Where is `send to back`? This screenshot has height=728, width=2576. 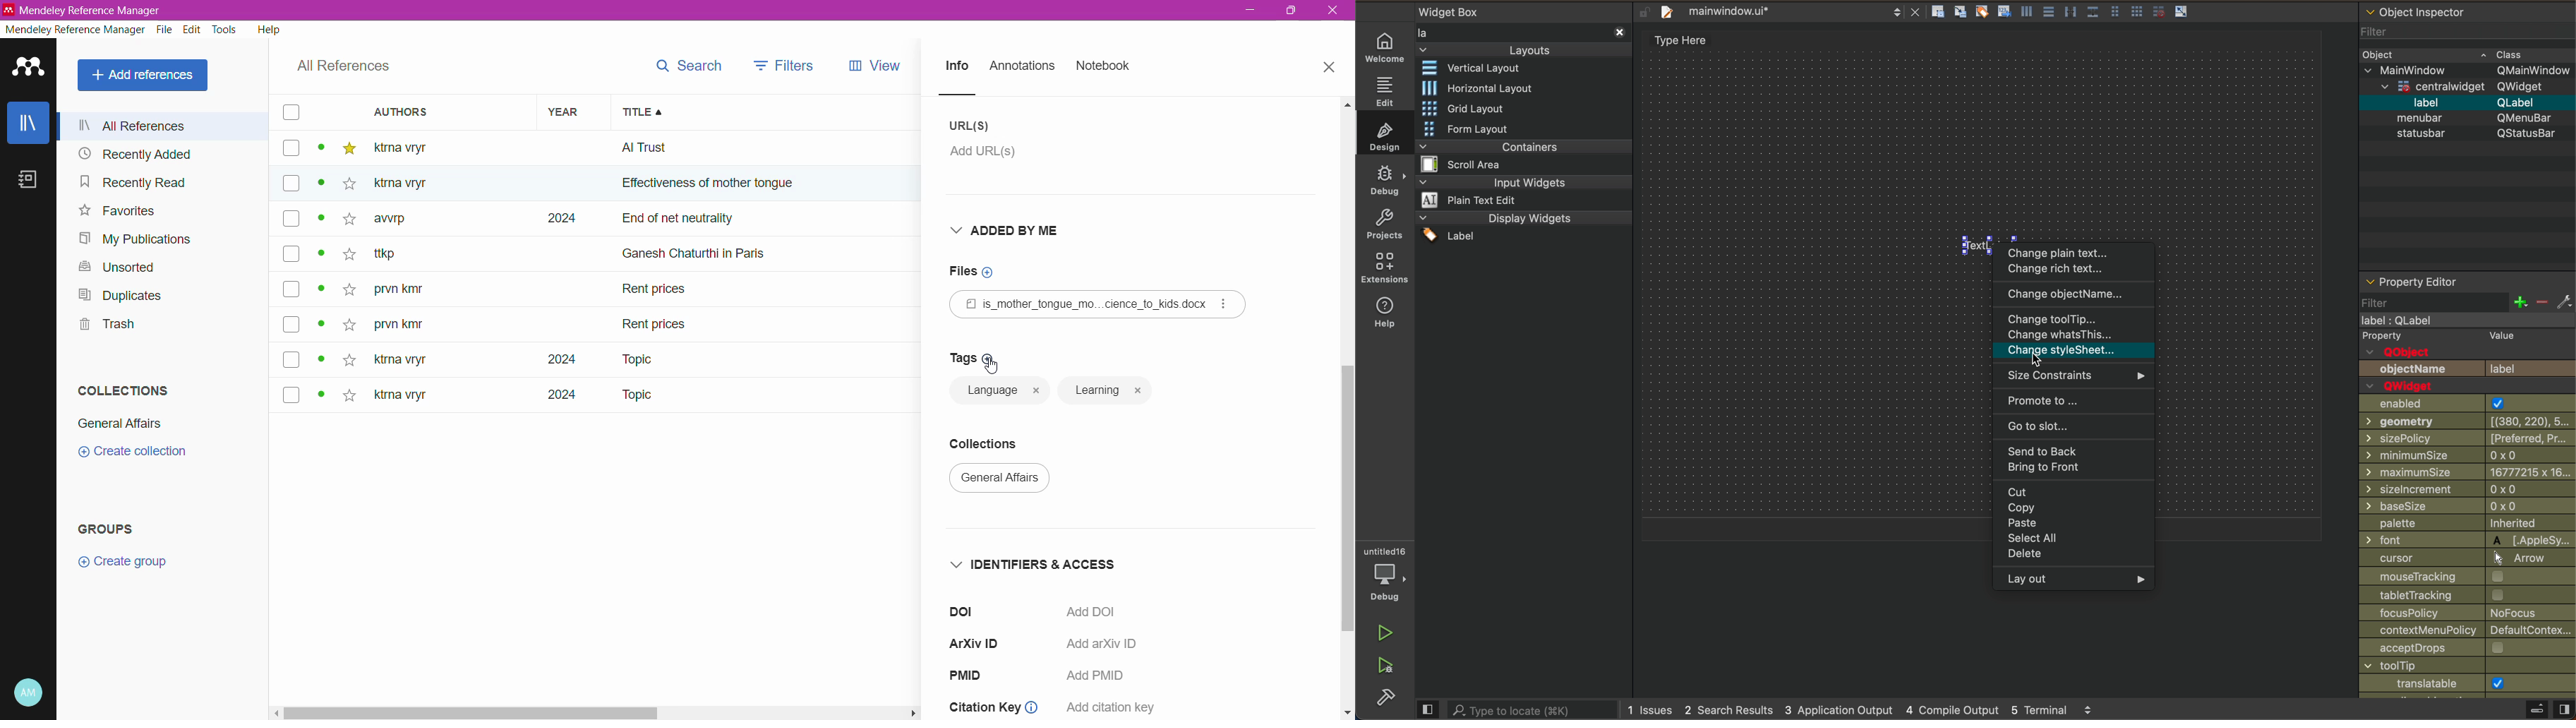 send to back is located at coordinates (2075, 451).